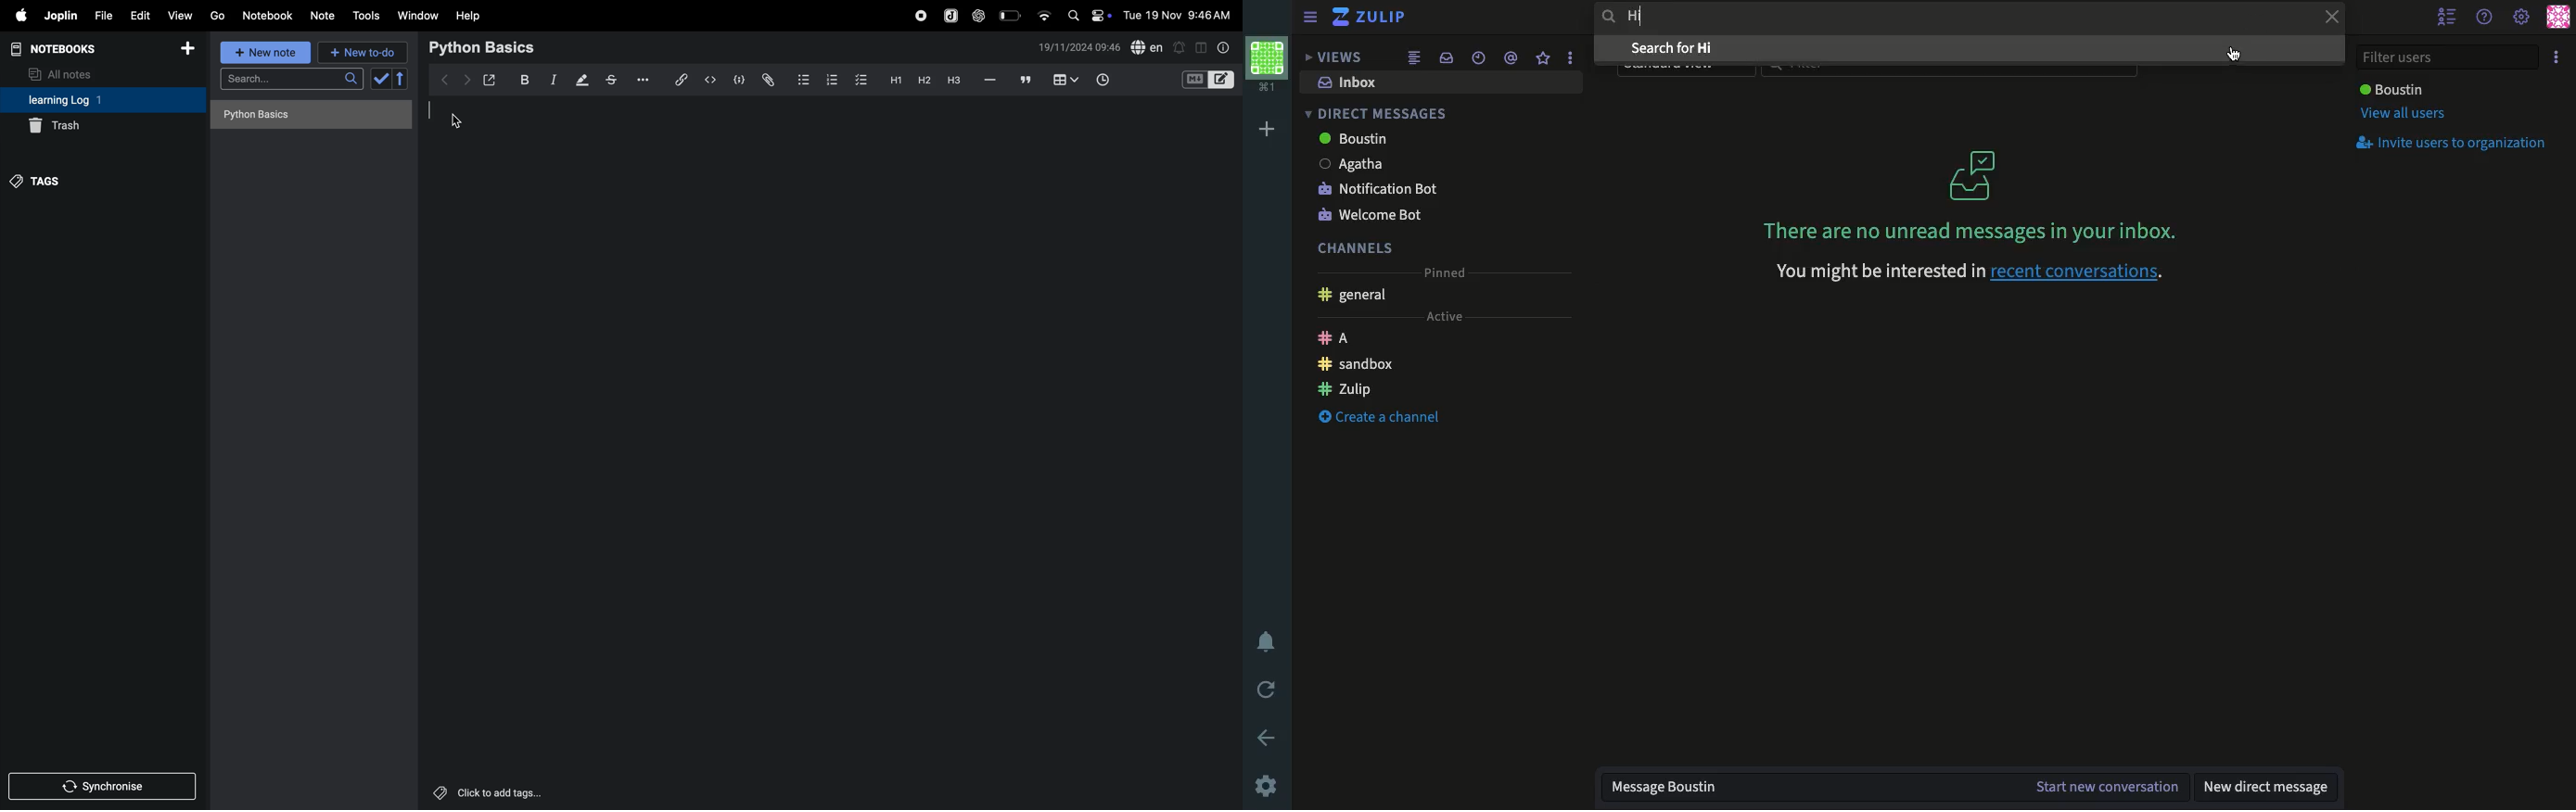 Image resolution: width=2576 pixels, height=812 pixels. What do you see at coordinates (552, 80) in the screenshot?
I see `itallic` at bounding box center [552, 80].